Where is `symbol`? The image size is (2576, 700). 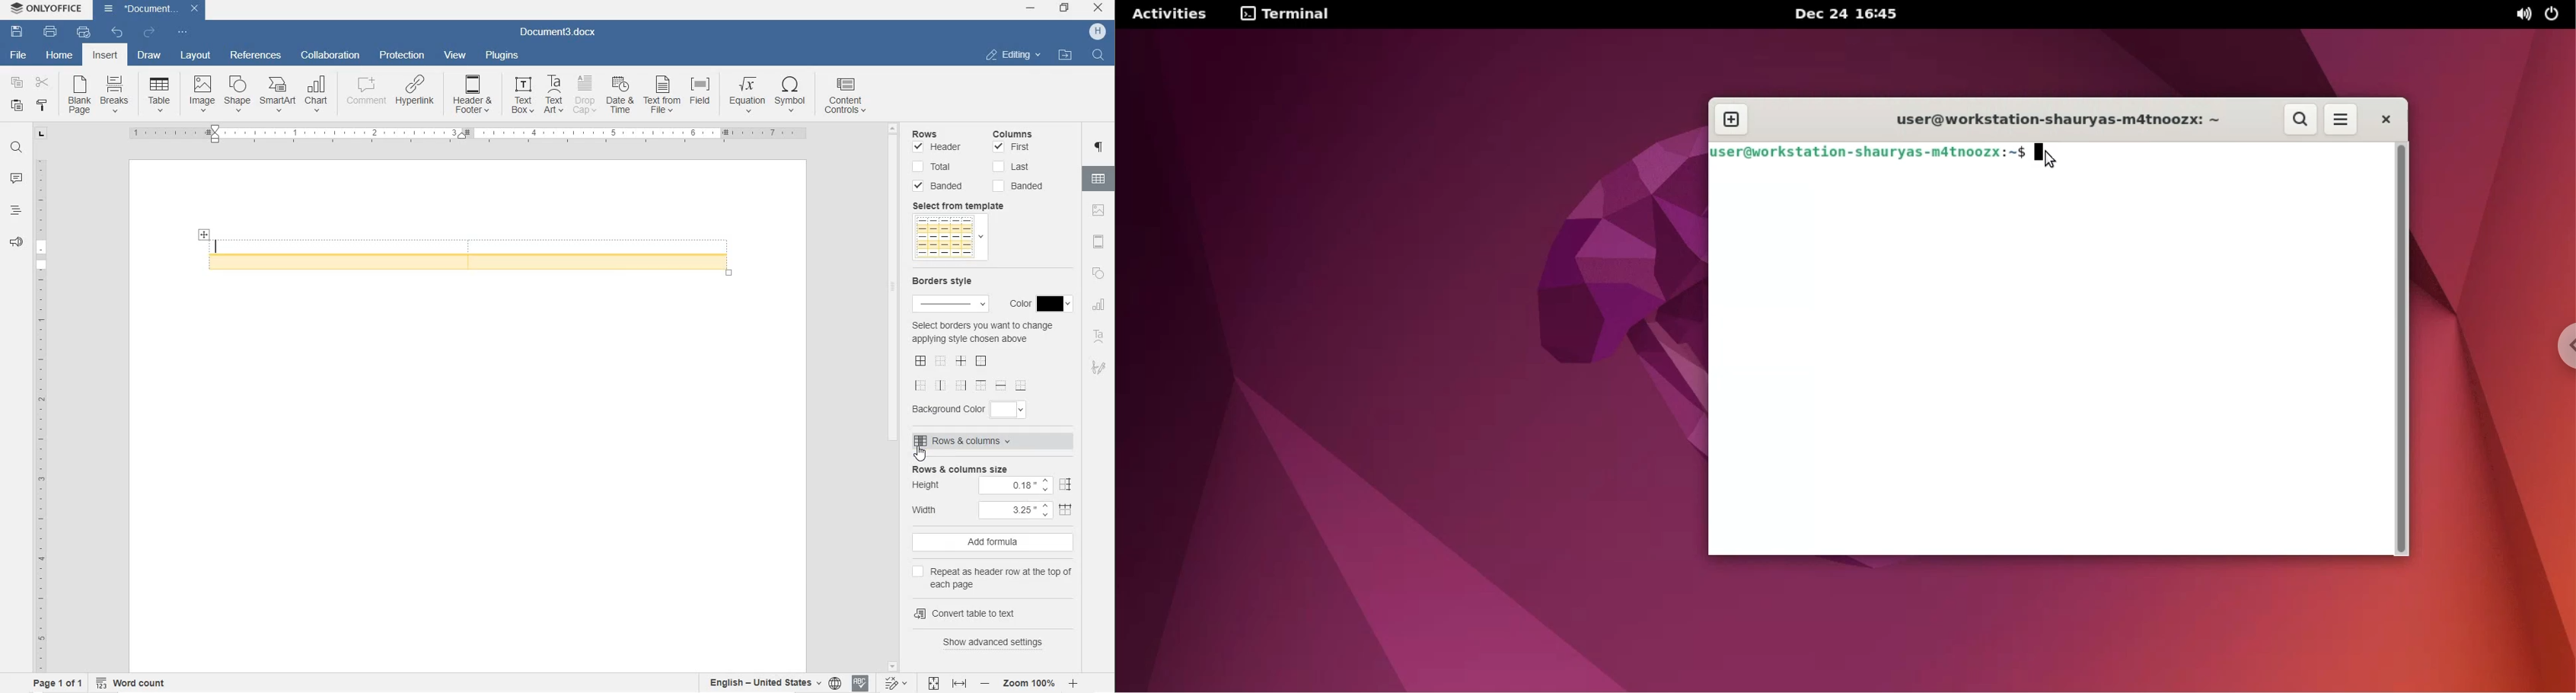
symbol is located at coordinates (792, 96).